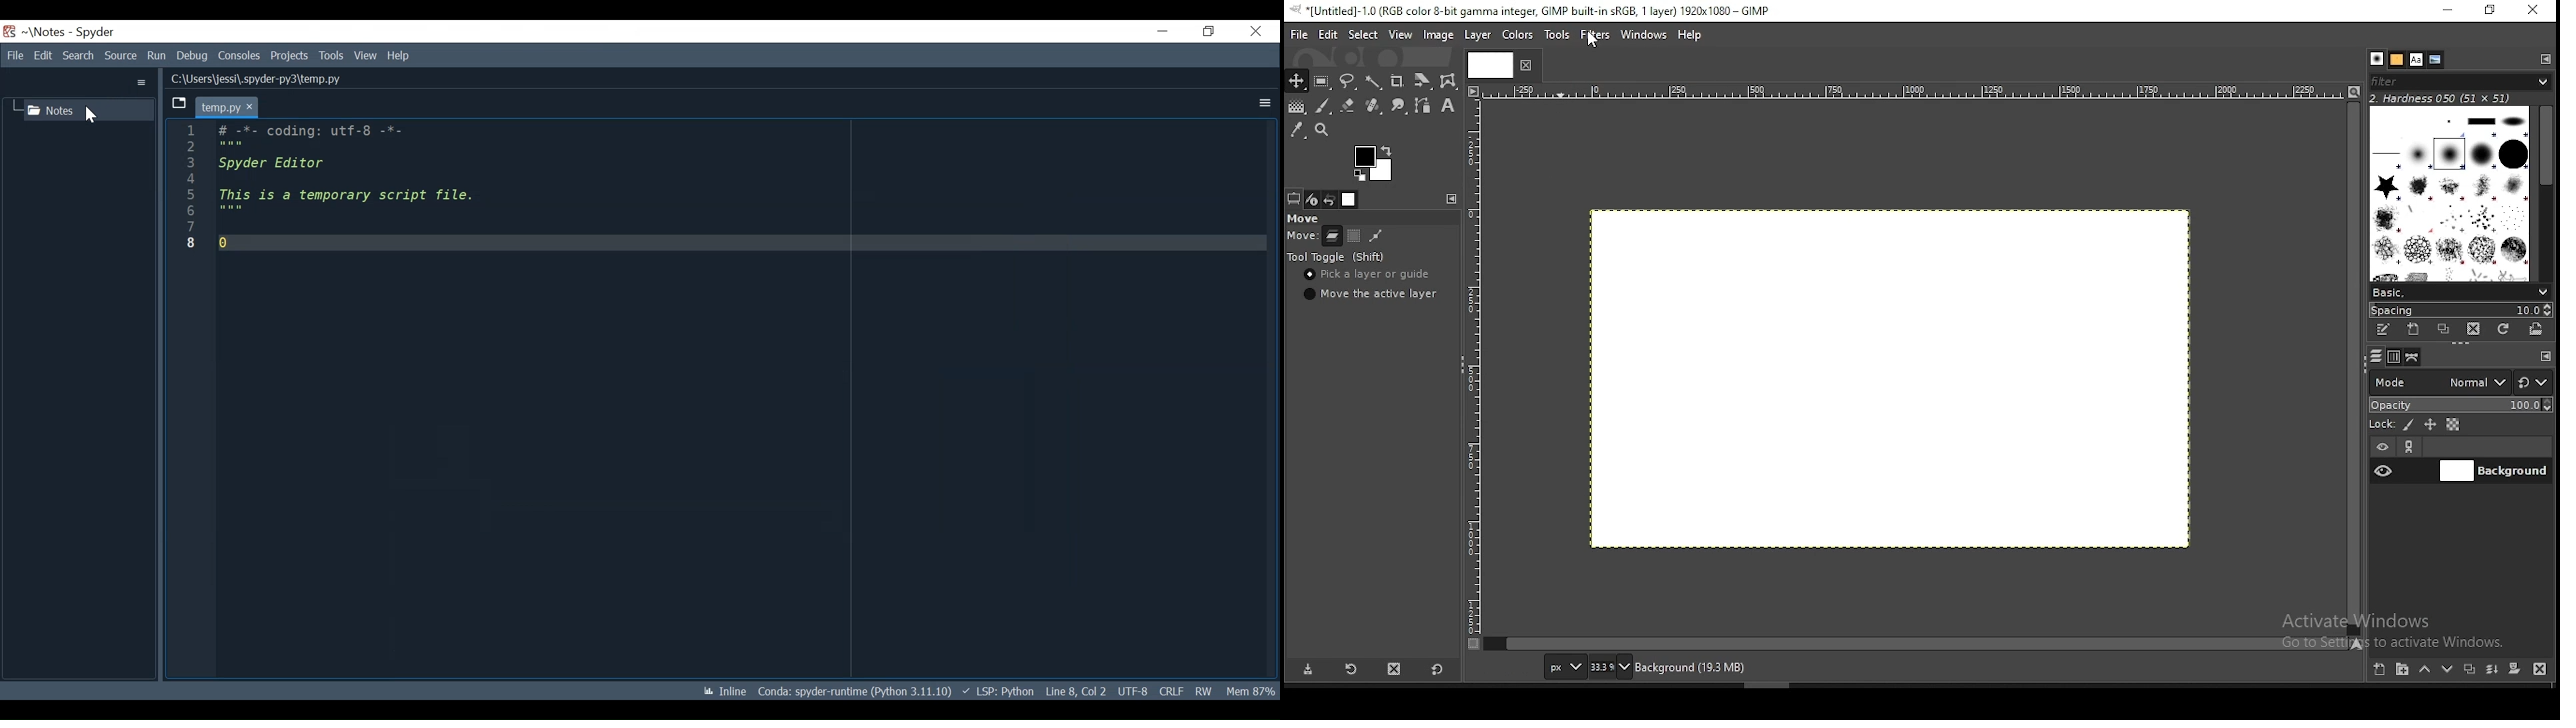 The height and width of the screenshot is (728, 2576). Describe the element at coordinates (1595, 43) in the screenshot. I see `mouse pointer` at that location.